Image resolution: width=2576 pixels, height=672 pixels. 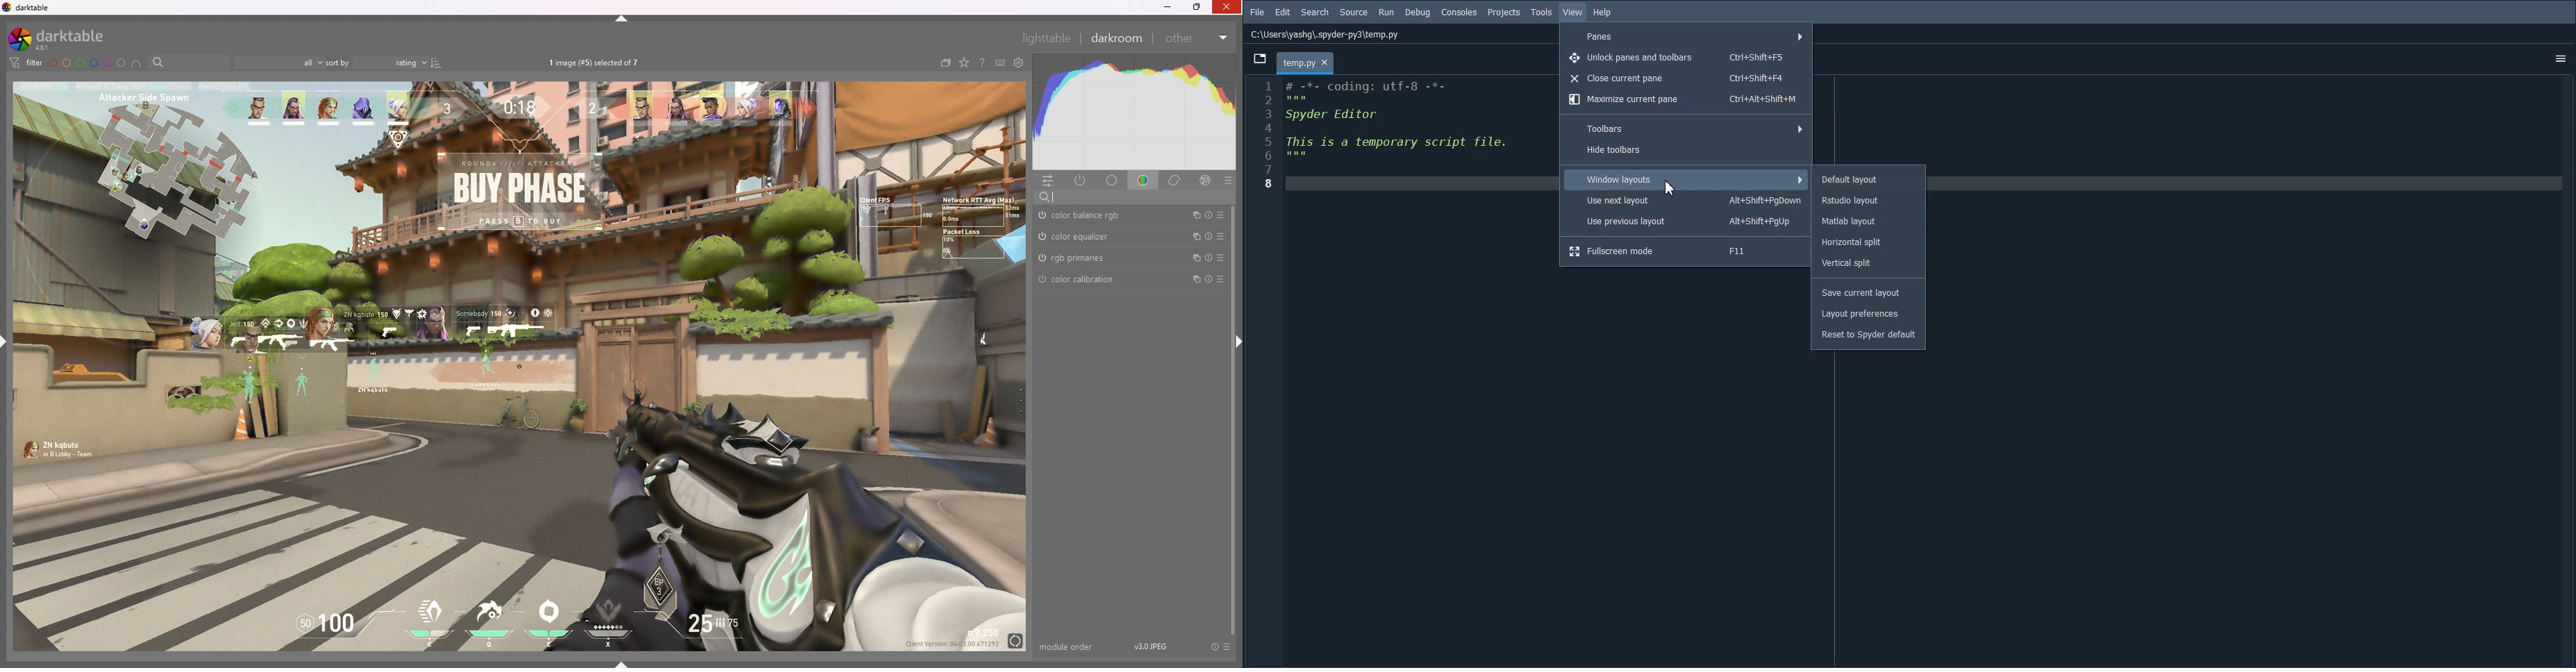 I want to click on help, so click(x=981, y=63).